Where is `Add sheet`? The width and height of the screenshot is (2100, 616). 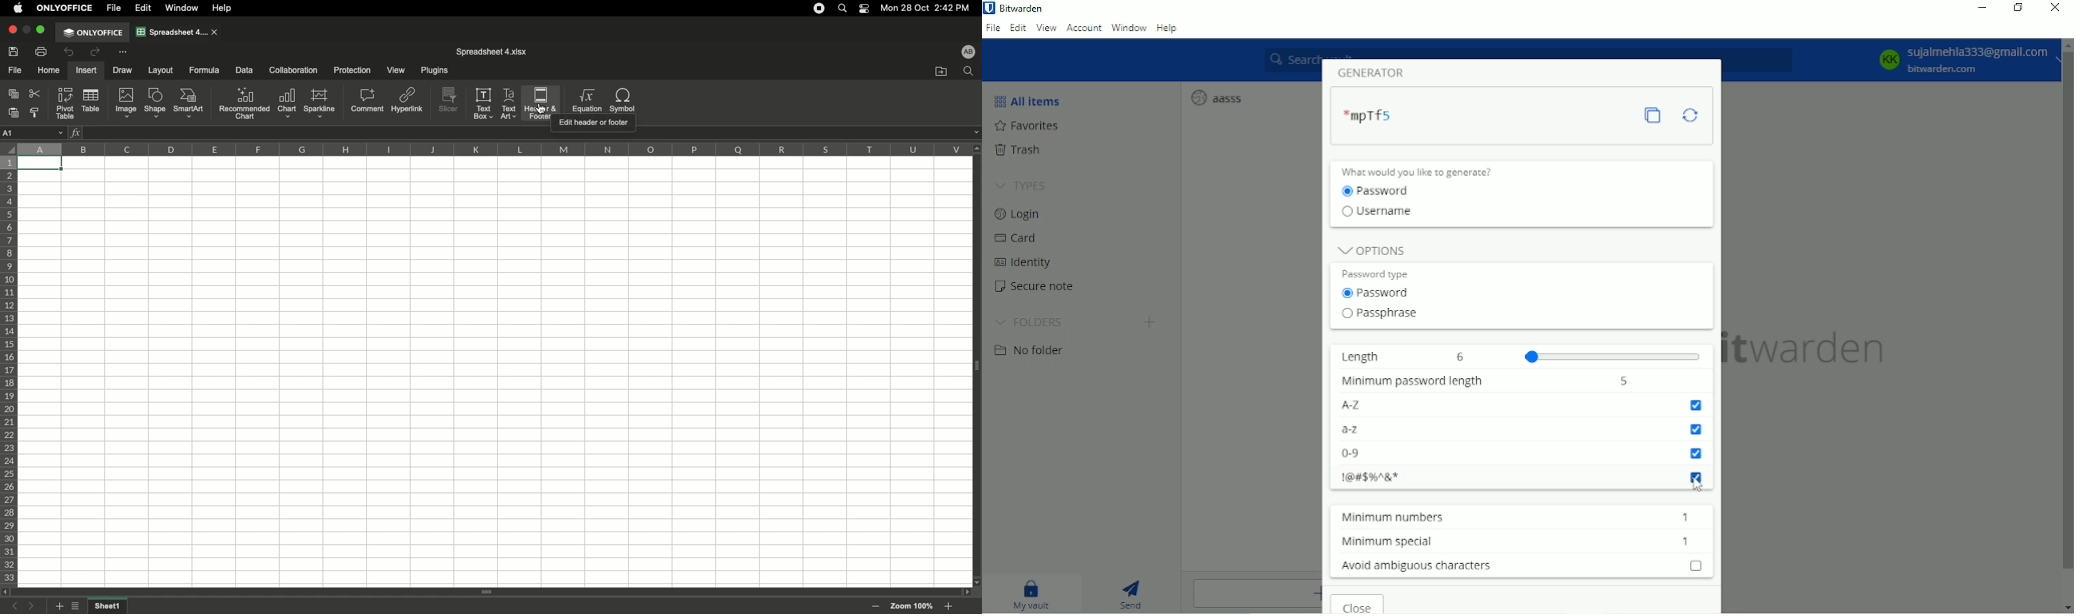
Add sheet is located at coordinates (58, 606).